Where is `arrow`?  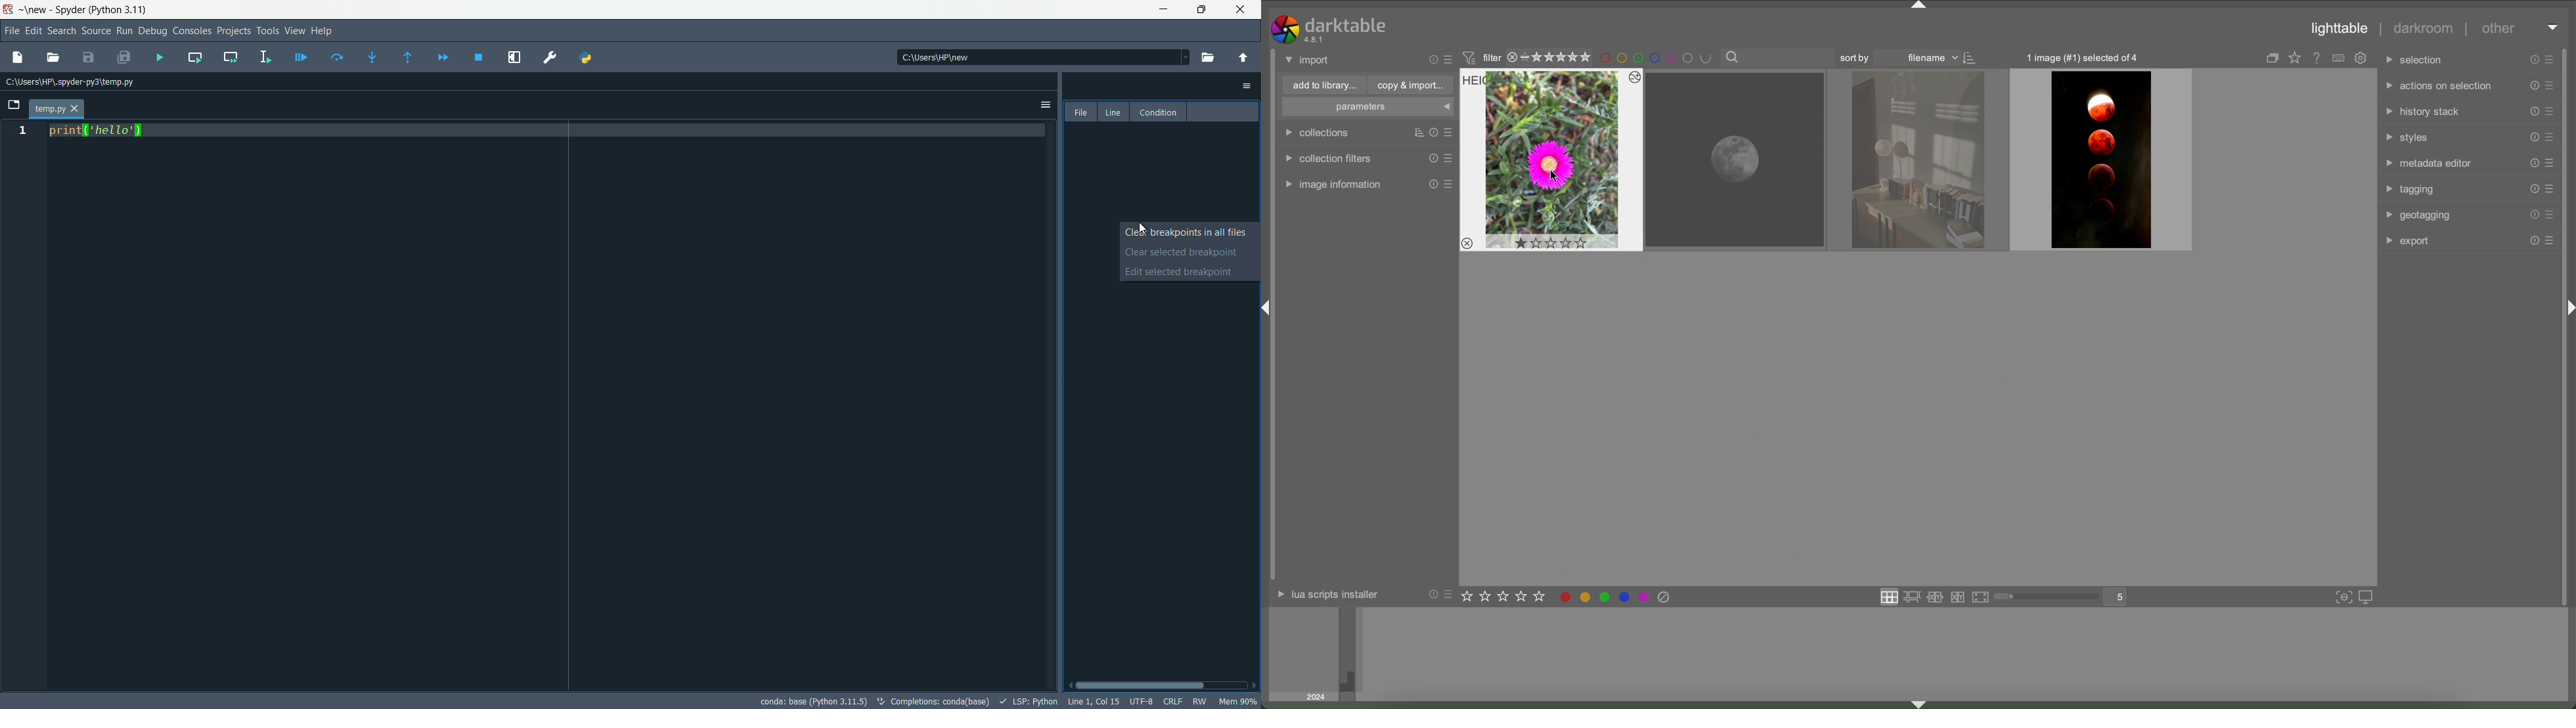 arrow is located at coordinates (1923, 704).